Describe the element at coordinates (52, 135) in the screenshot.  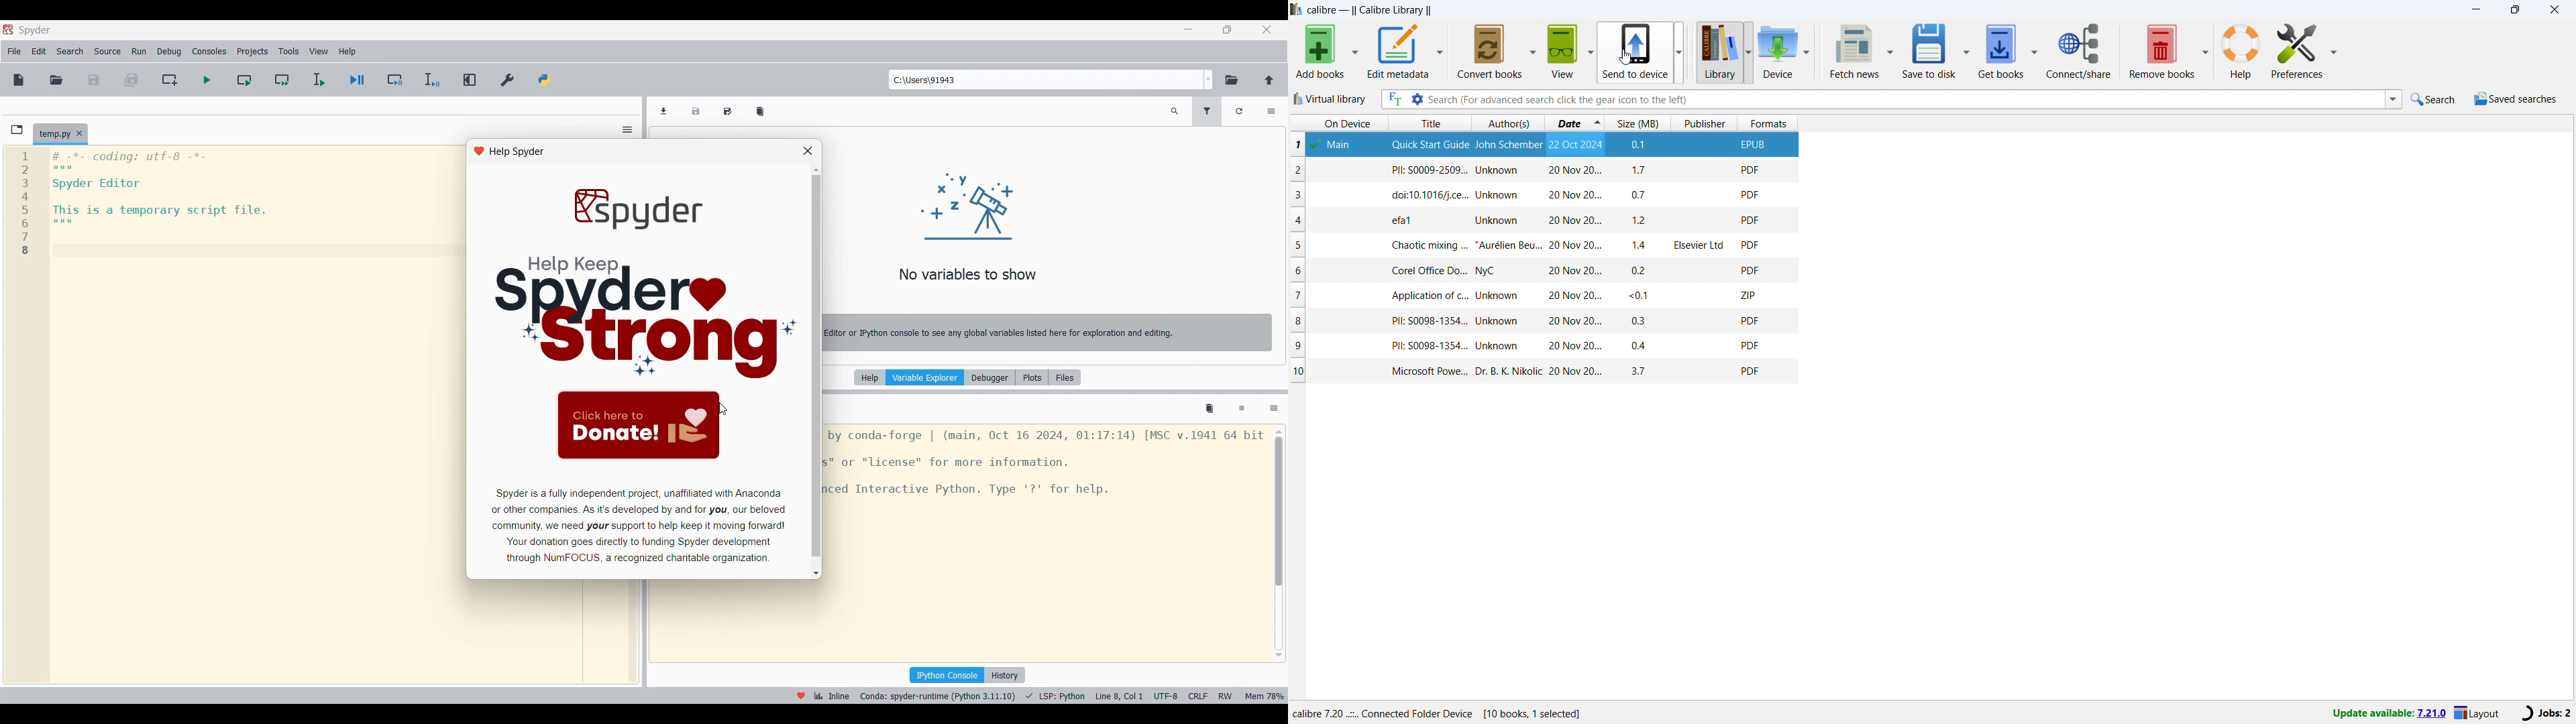
I see `Current tab` at that location.